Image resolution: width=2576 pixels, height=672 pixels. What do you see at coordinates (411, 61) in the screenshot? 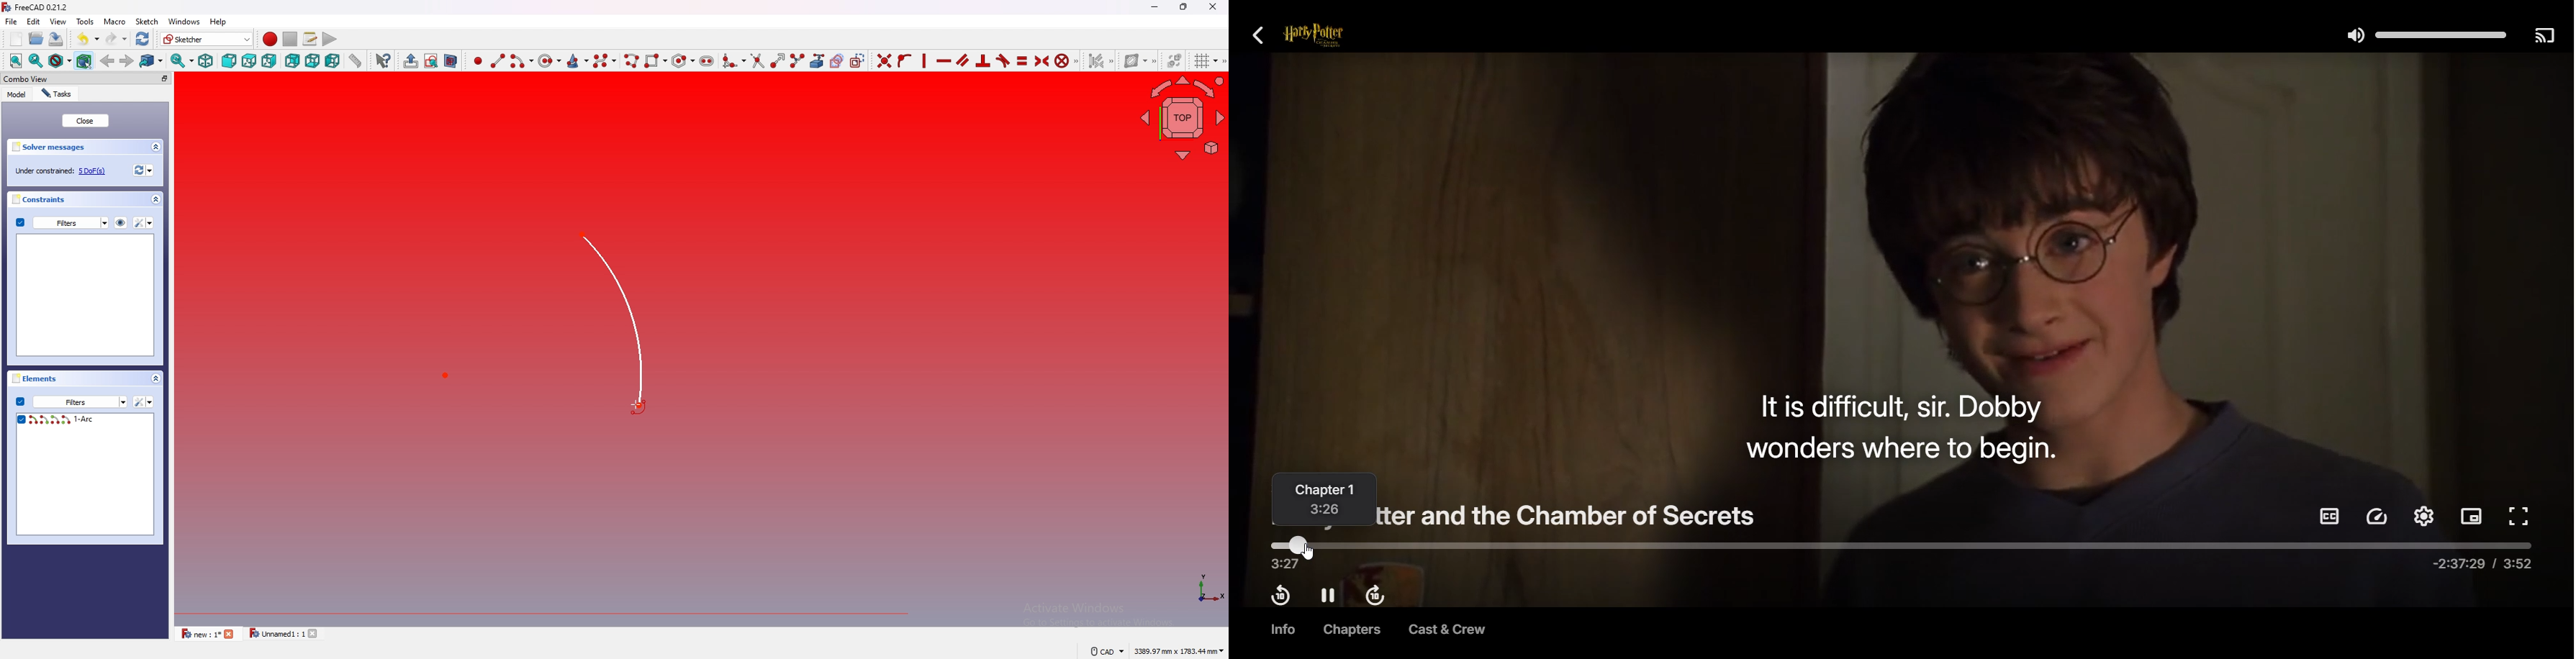
I see `create group` at bounding box center [411, 61].